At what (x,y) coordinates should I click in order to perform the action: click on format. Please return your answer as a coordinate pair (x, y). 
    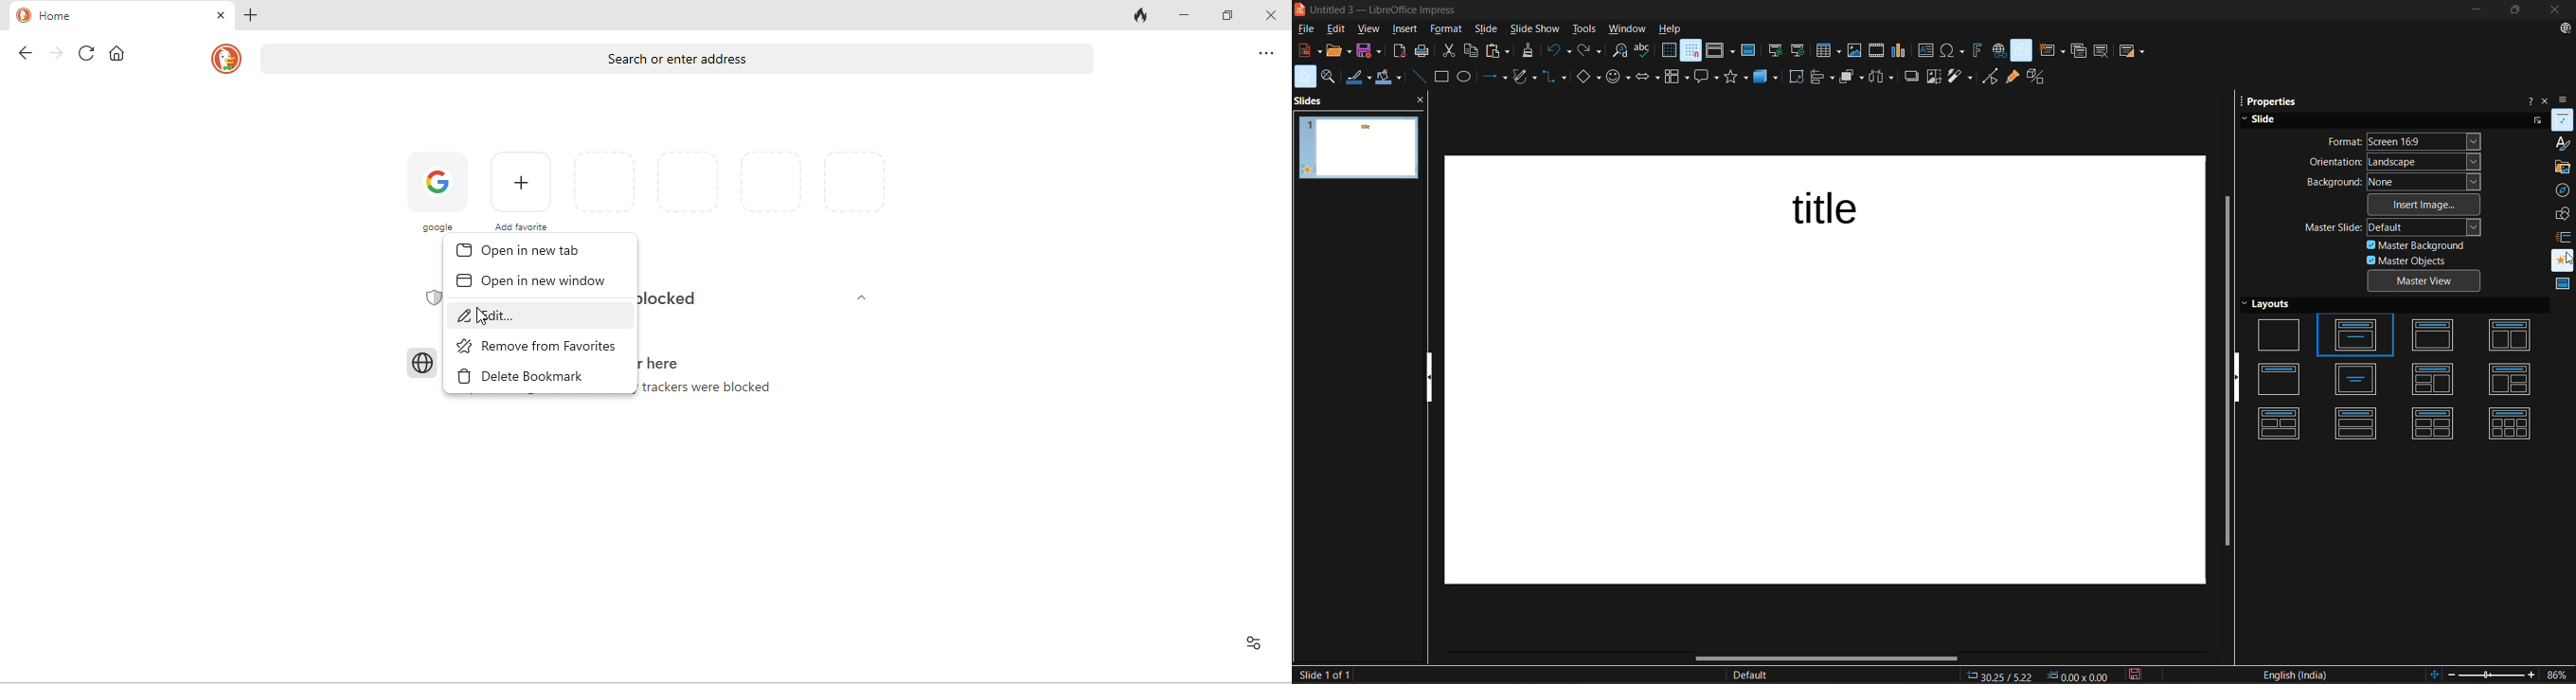
    Looking at the image, I should click on (2403, 141).